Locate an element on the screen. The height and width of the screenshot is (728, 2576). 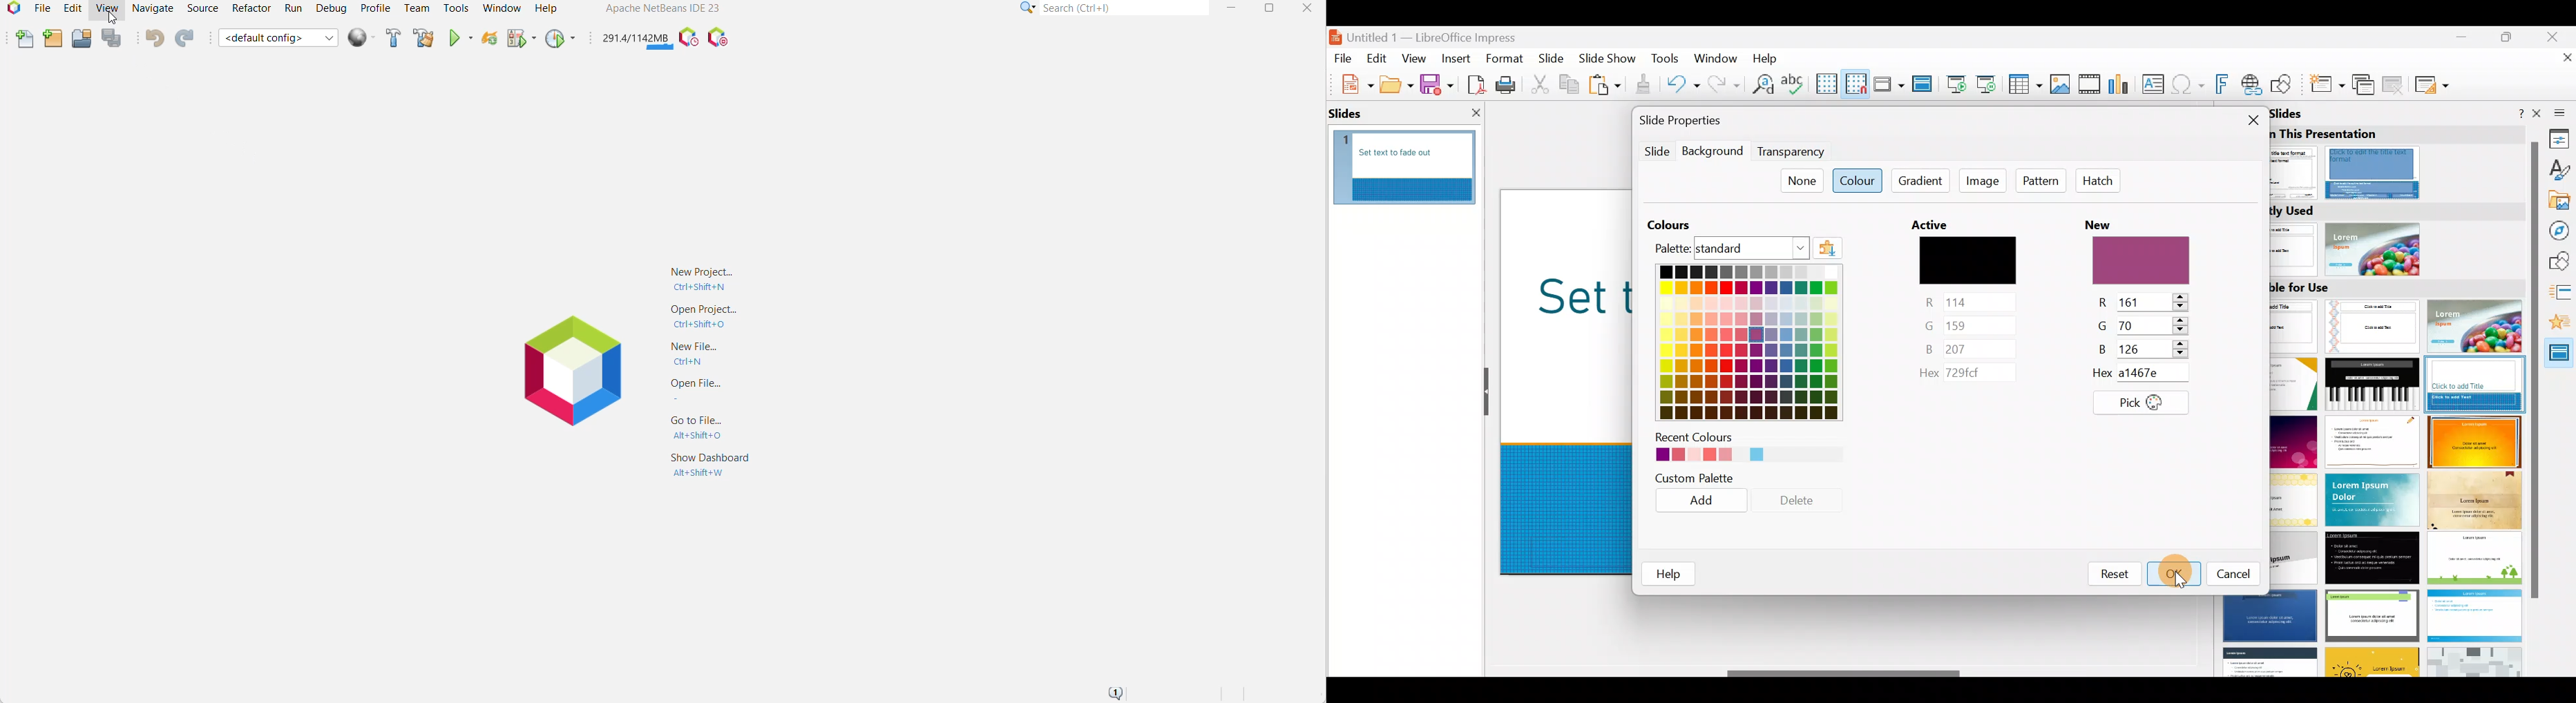
Master slide is located at coordinates (1924, 85).